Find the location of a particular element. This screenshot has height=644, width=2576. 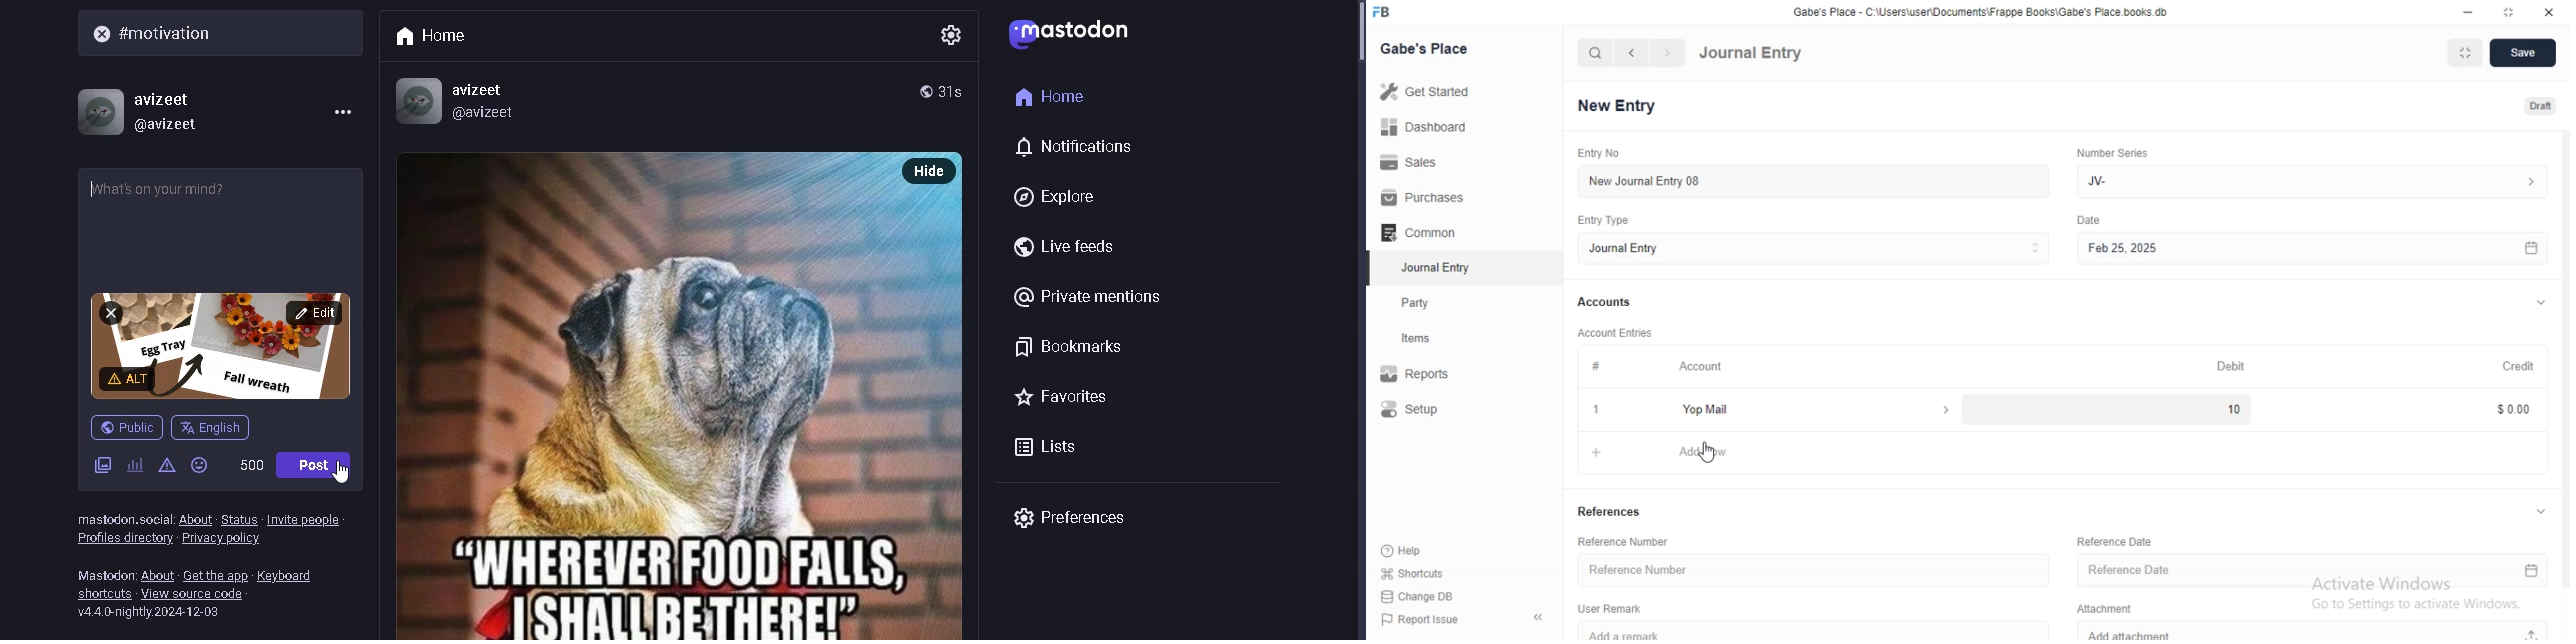

expand/collapse is located at coordinates (2541, 304).